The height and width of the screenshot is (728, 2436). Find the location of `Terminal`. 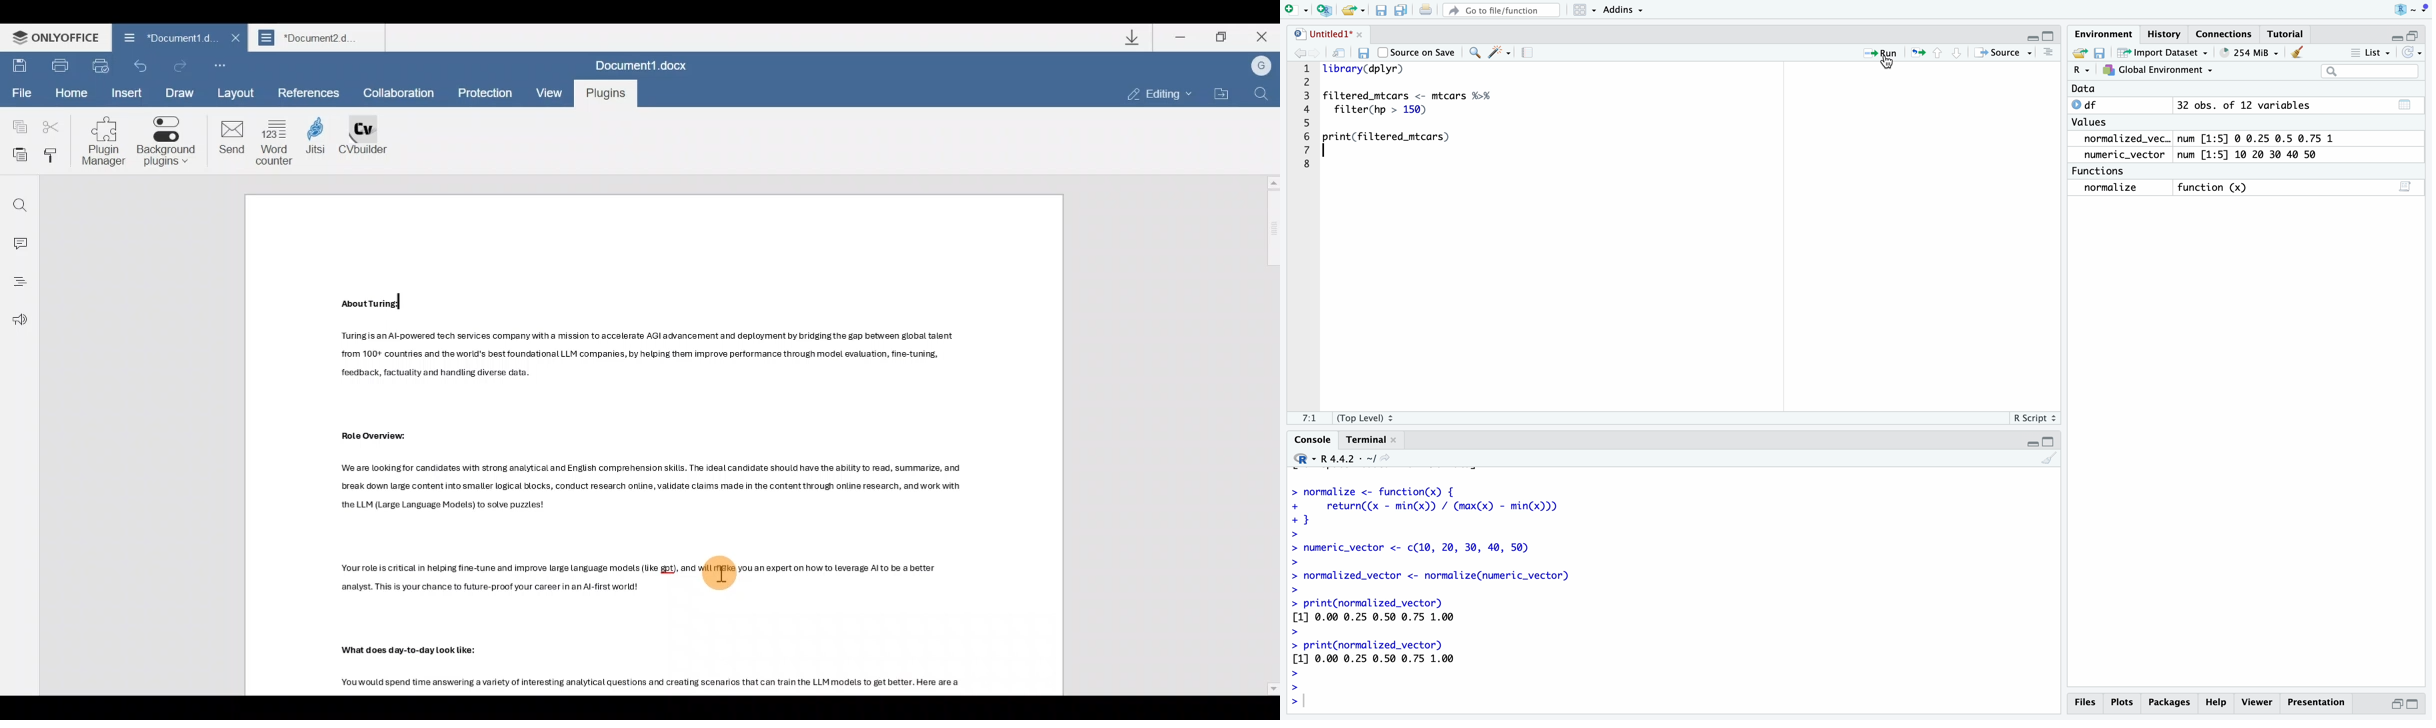

Terminal is located at coordinates (1366, 441).